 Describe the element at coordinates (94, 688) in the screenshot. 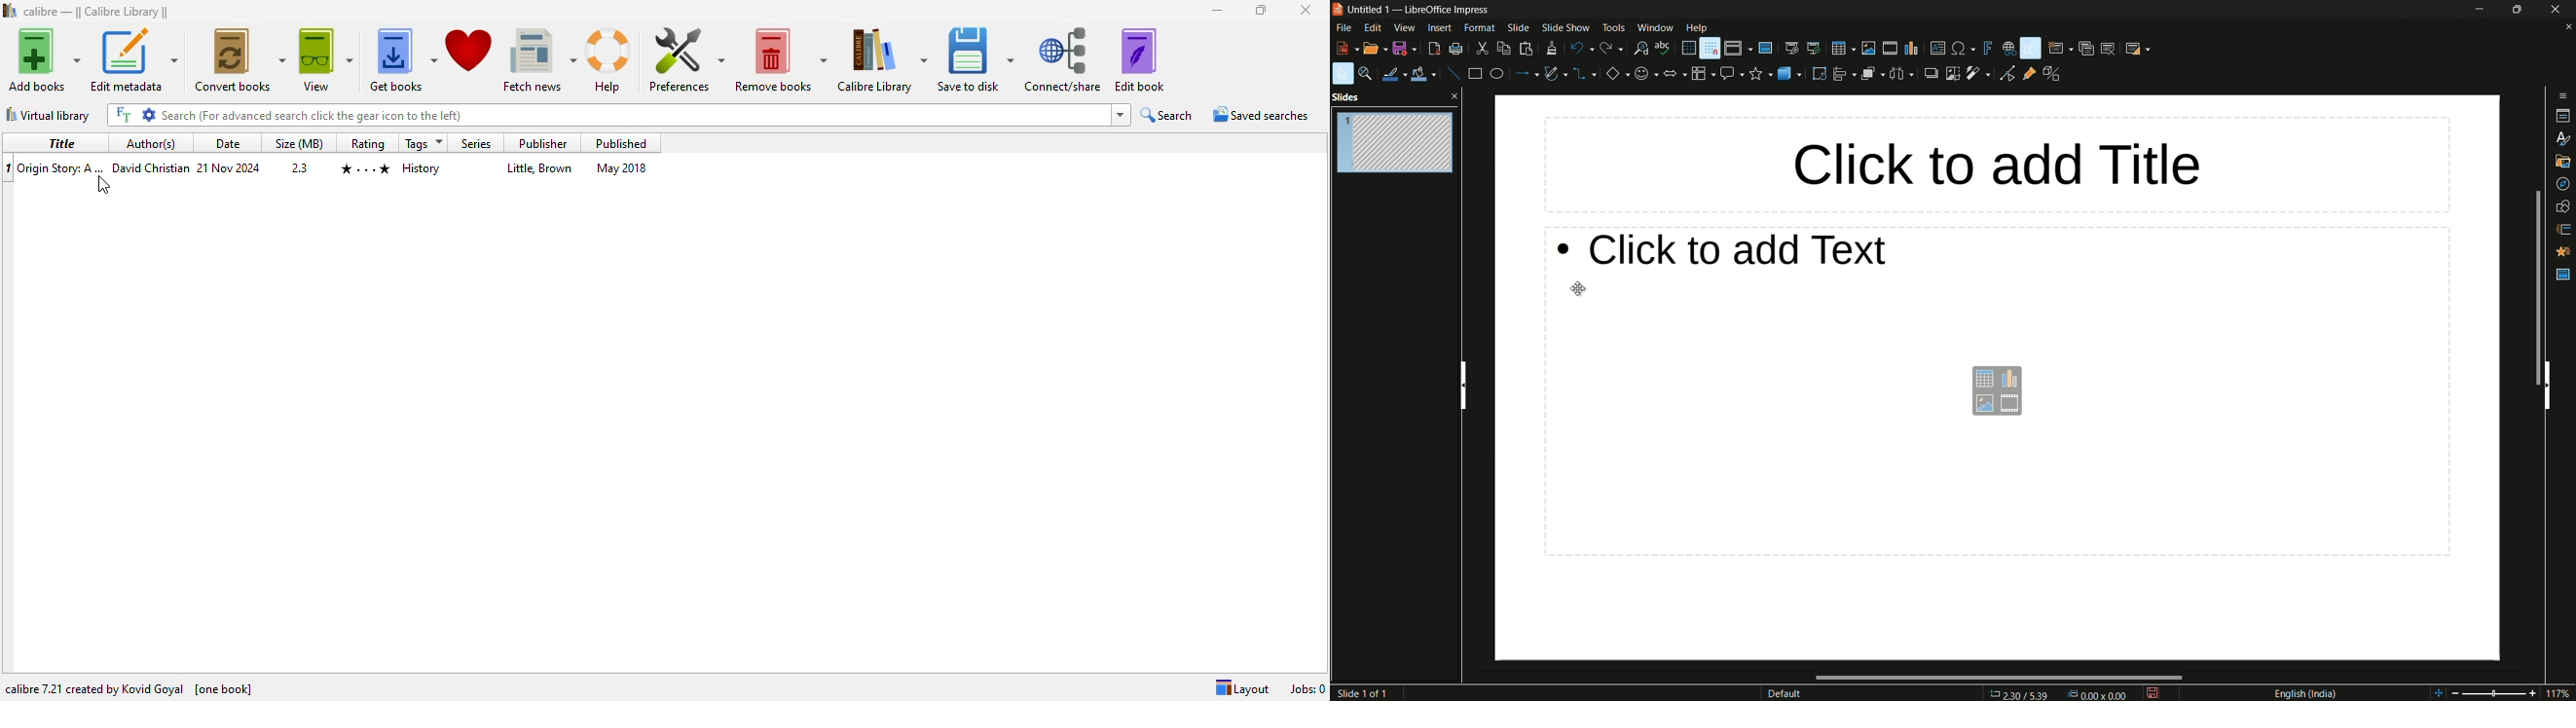

I see `calibre 7.21 created by Kovid Goyal` at that location.